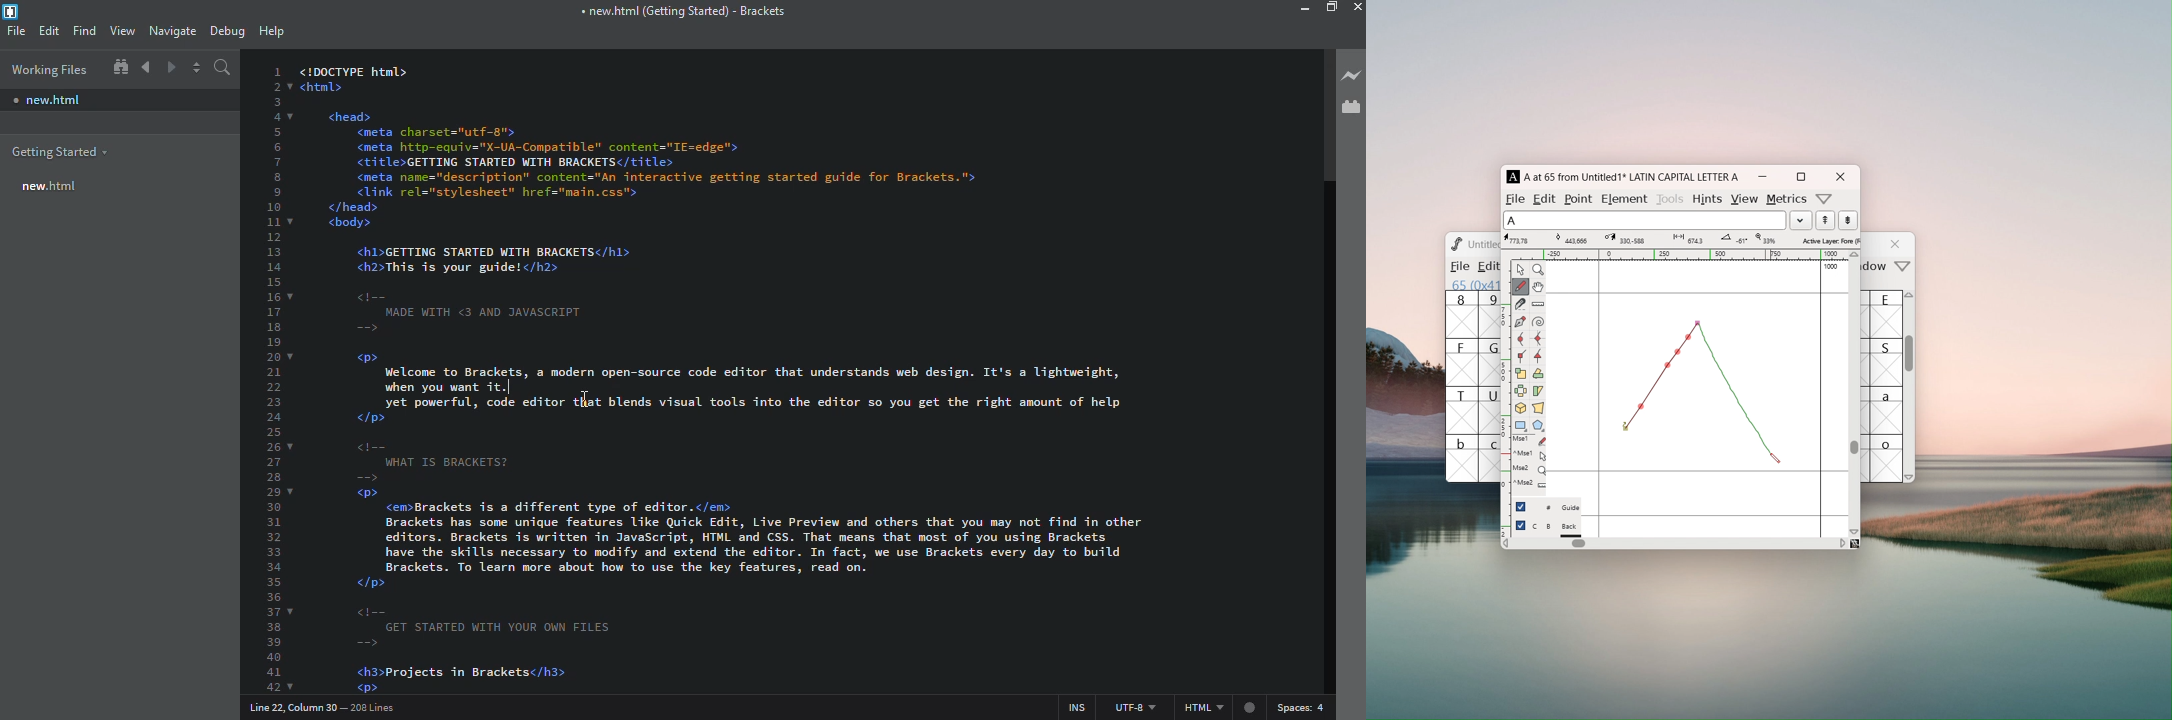 Image resolution: width=2184 pixels, height=728 pixels. What do you see at coordinates (51, 99) in the screenshot?
I see `new` at bounding box center [51, 99].